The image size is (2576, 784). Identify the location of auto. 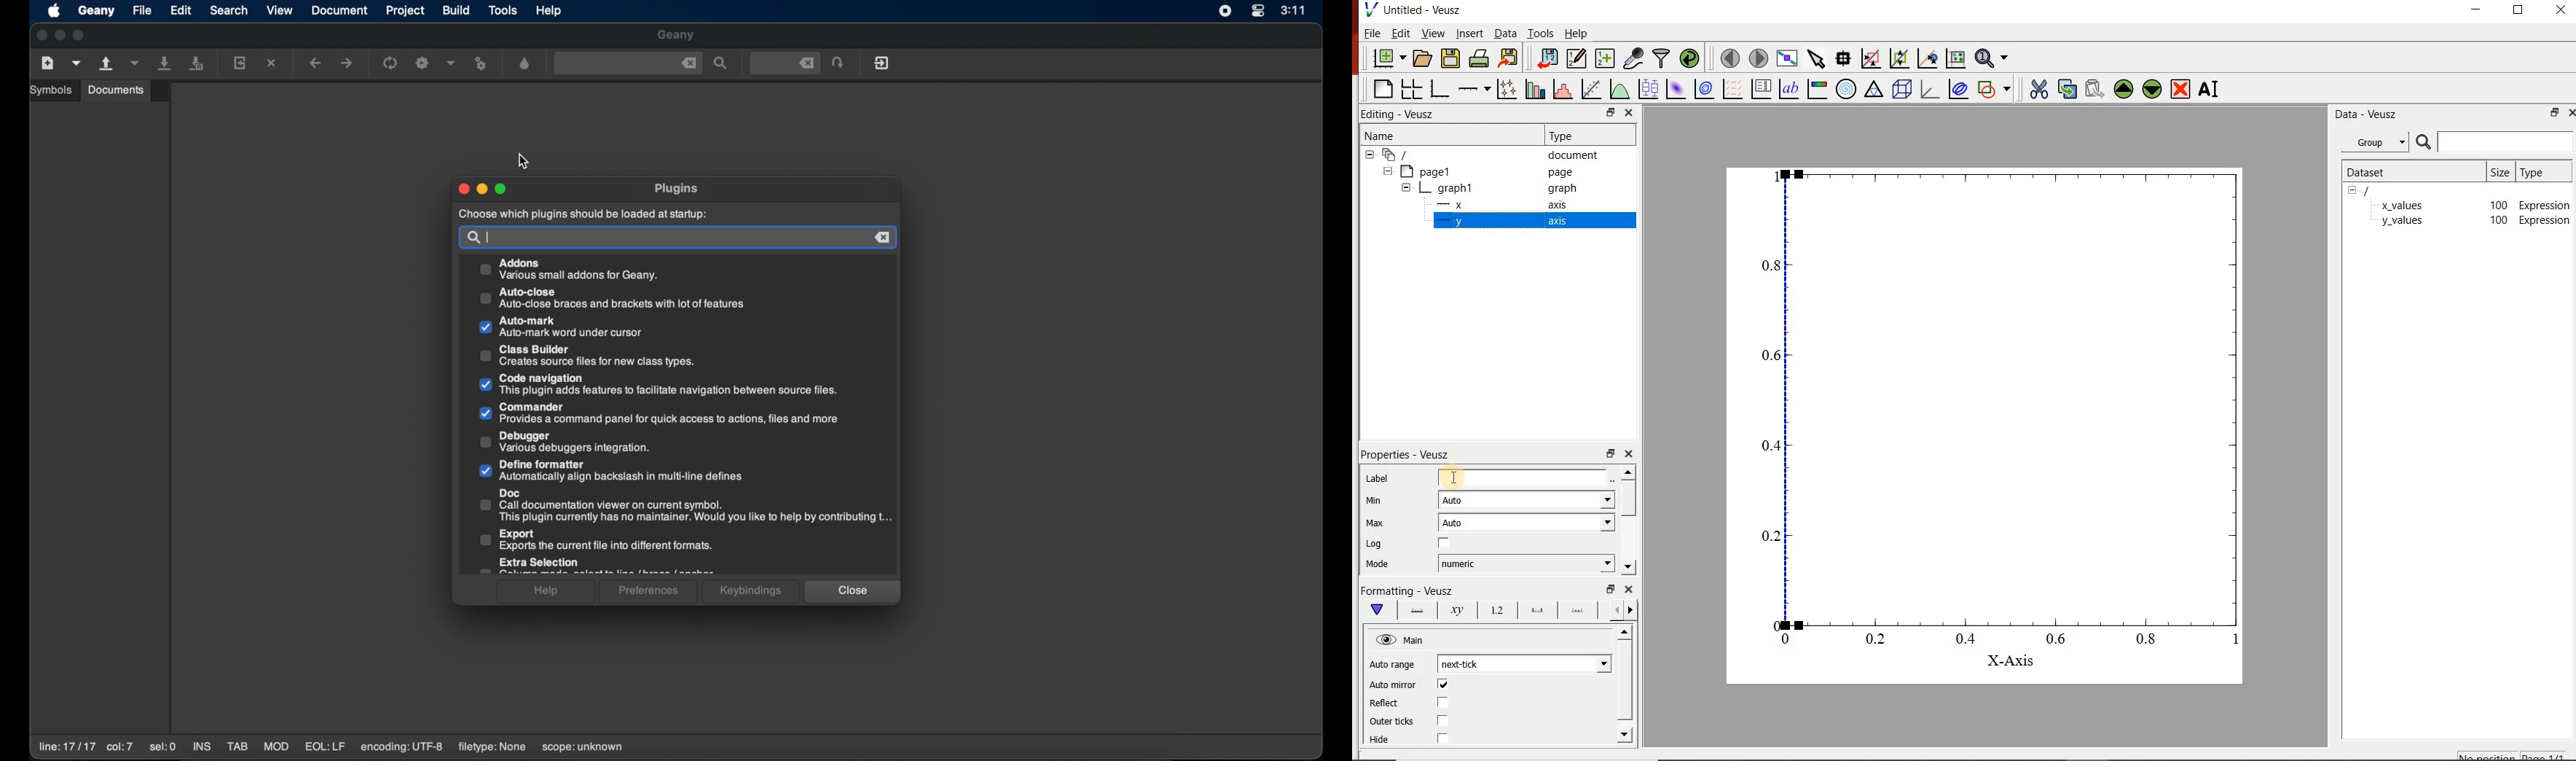
(1528, 522).